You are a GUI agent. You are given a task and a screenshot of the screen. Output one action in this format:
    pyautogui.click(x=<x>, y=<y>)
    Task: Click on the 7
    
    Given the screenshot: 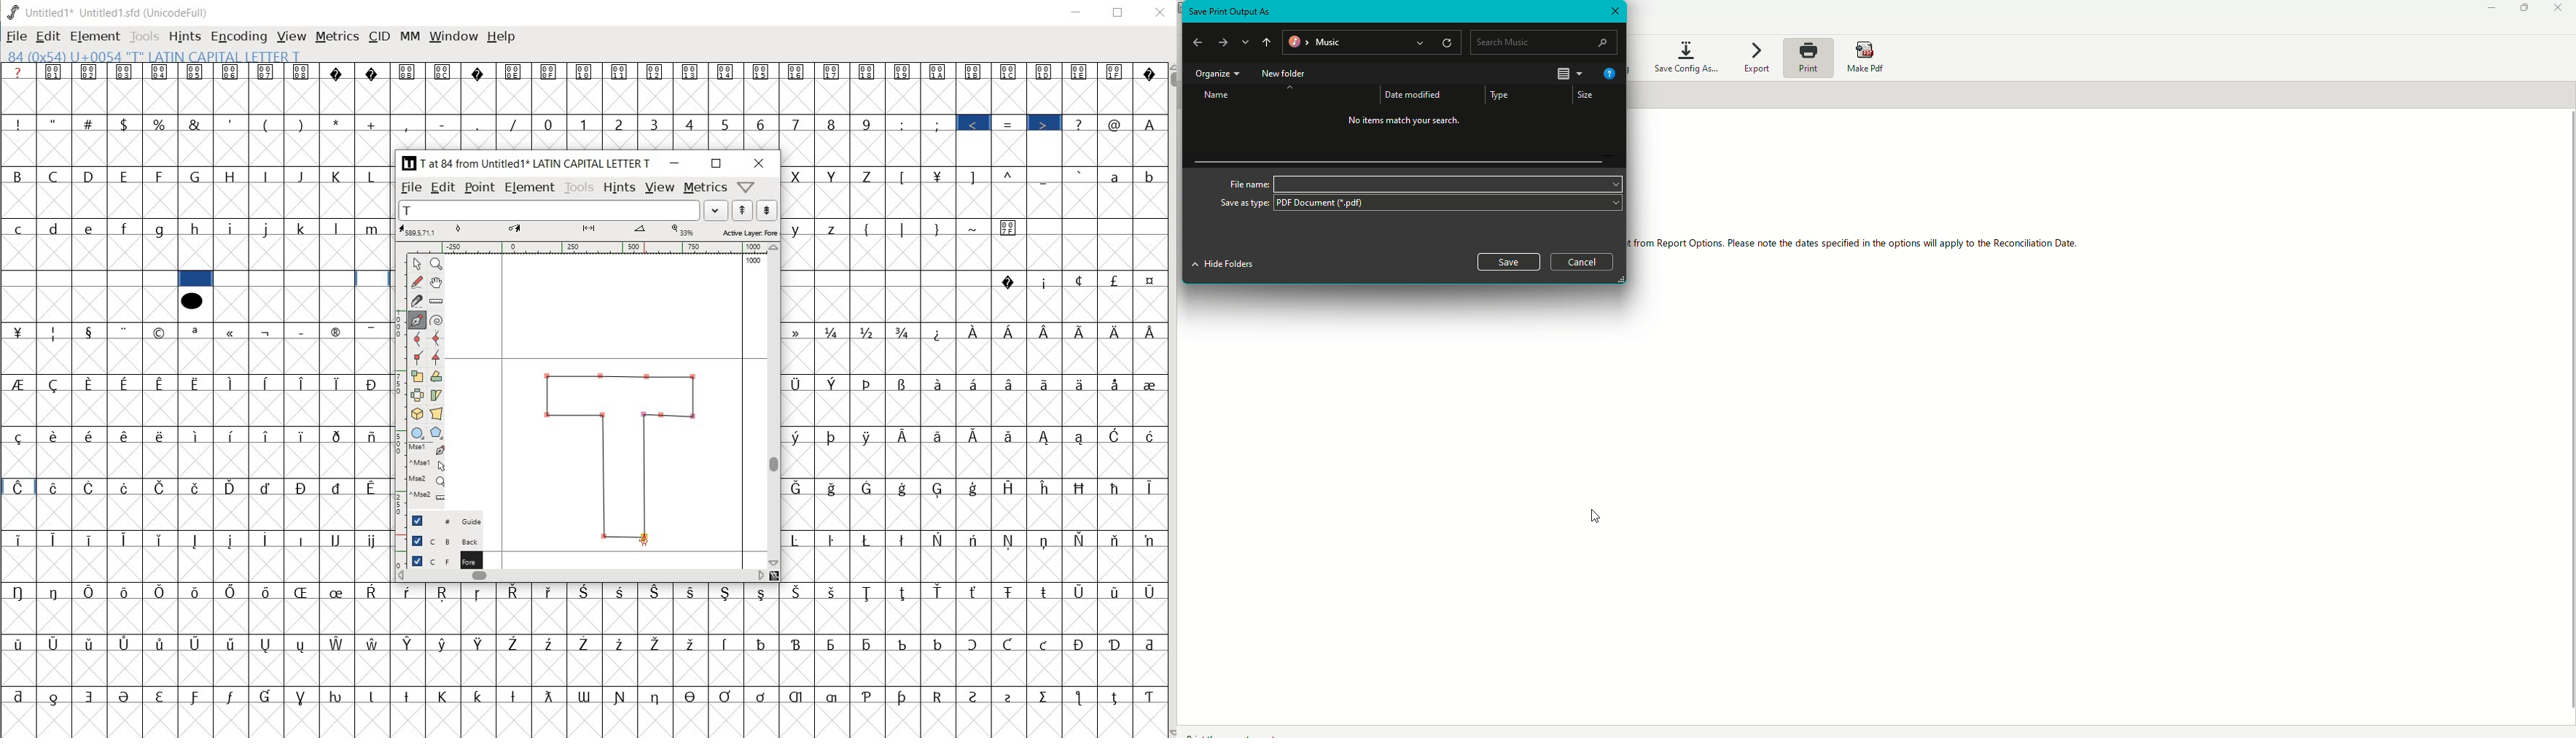 What is the action you would take?
    pyautogui.click(x=795, y=123)
    